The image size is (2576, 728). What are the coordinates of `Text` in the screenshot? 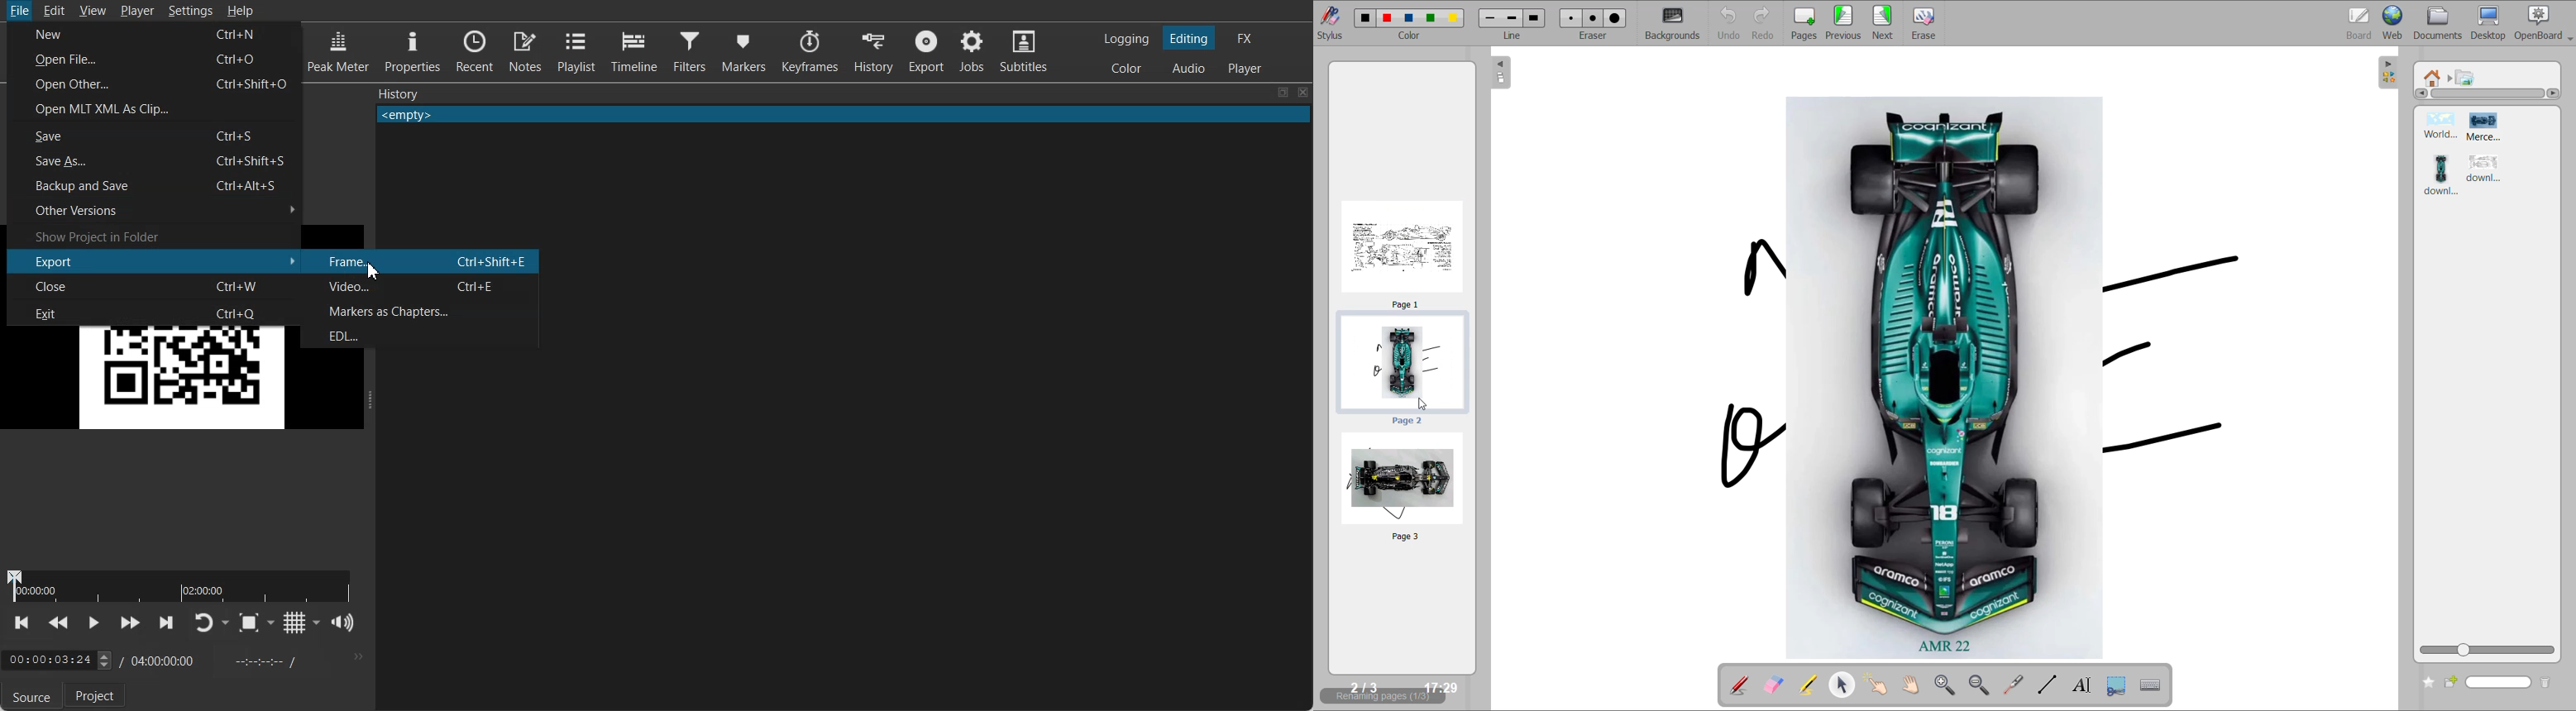 It's located at (844, 115).